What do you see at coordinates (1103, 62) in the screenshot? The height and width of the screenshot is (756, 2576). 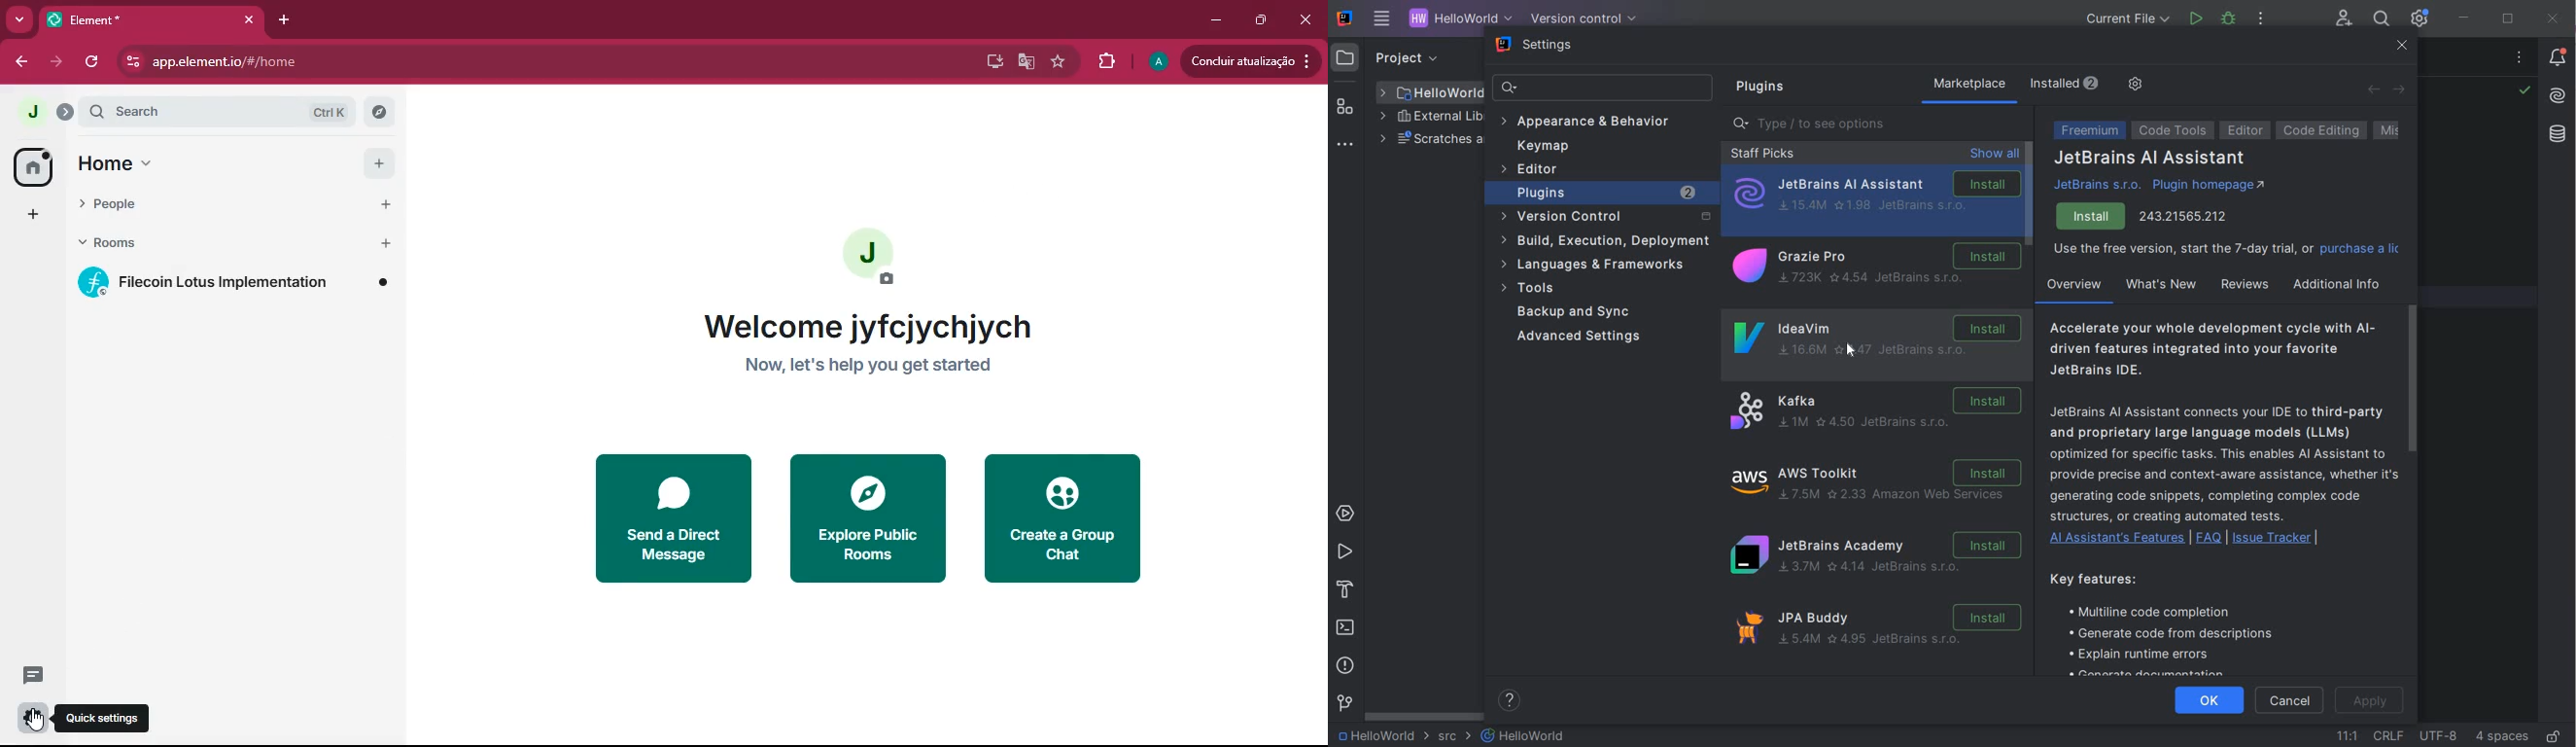 I see `extensions` at bounding box center [1103, 62].